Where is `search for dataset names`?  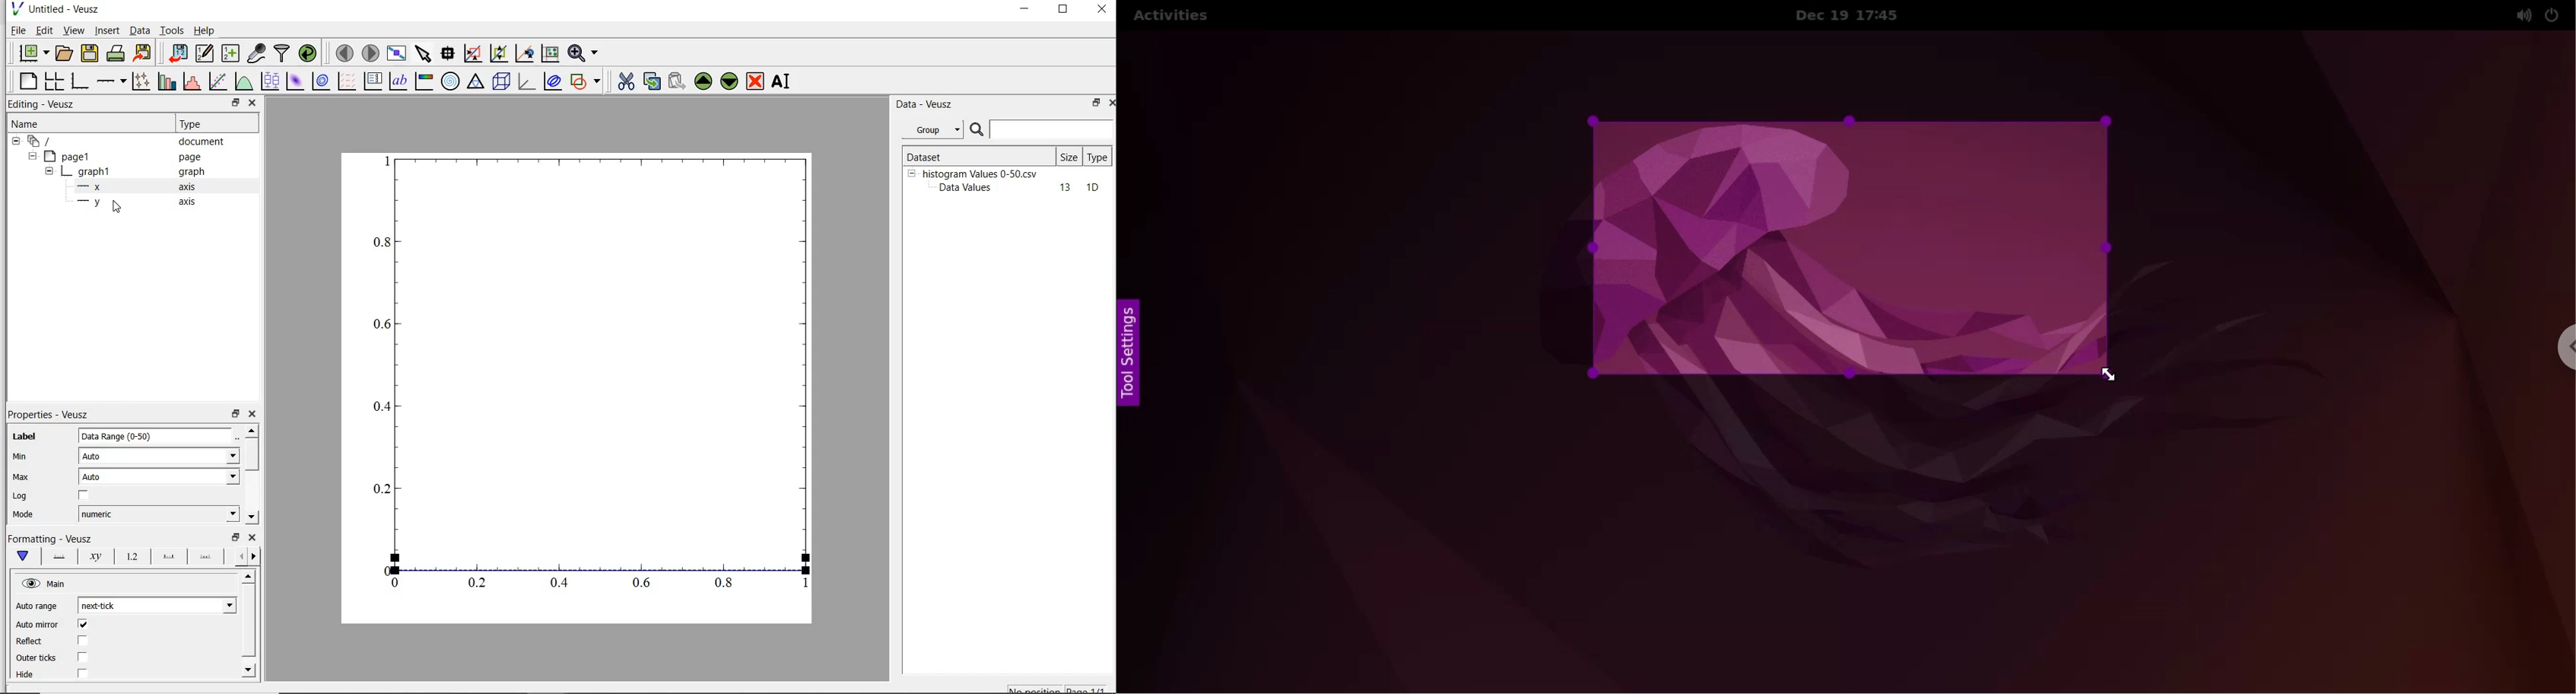
search for dataset names is located at coordinates (1052, 130).